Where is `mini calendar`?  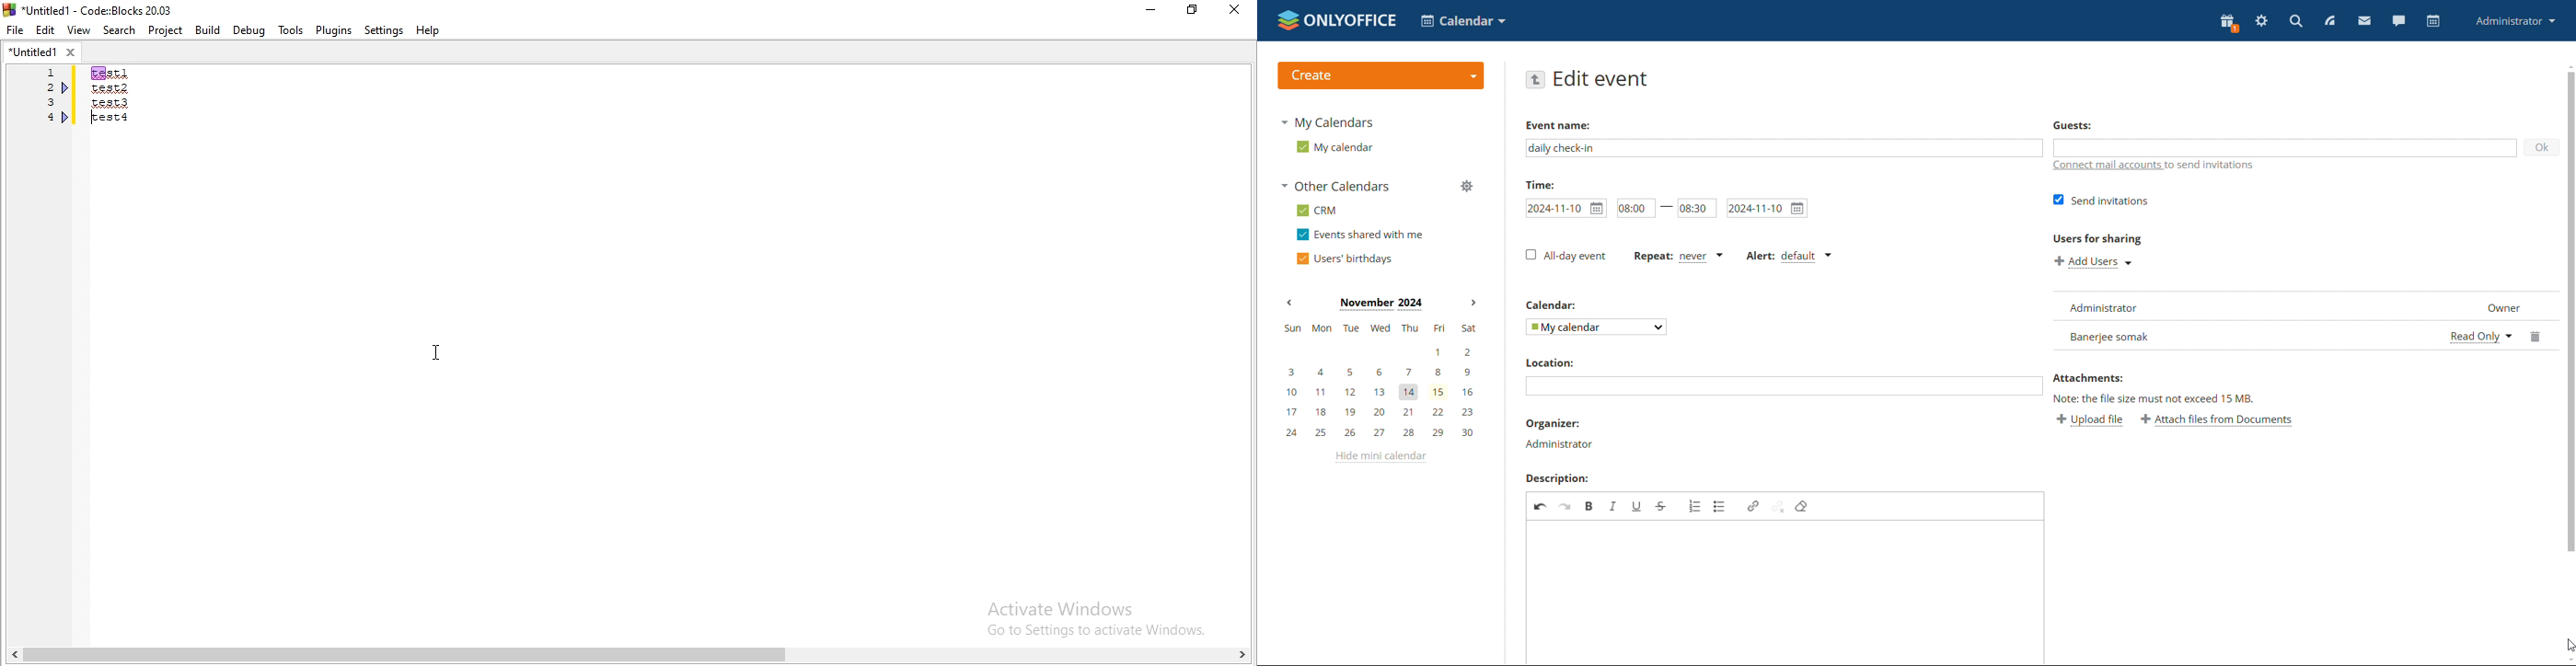 mini calendar is located at coordinates (1379, 382).